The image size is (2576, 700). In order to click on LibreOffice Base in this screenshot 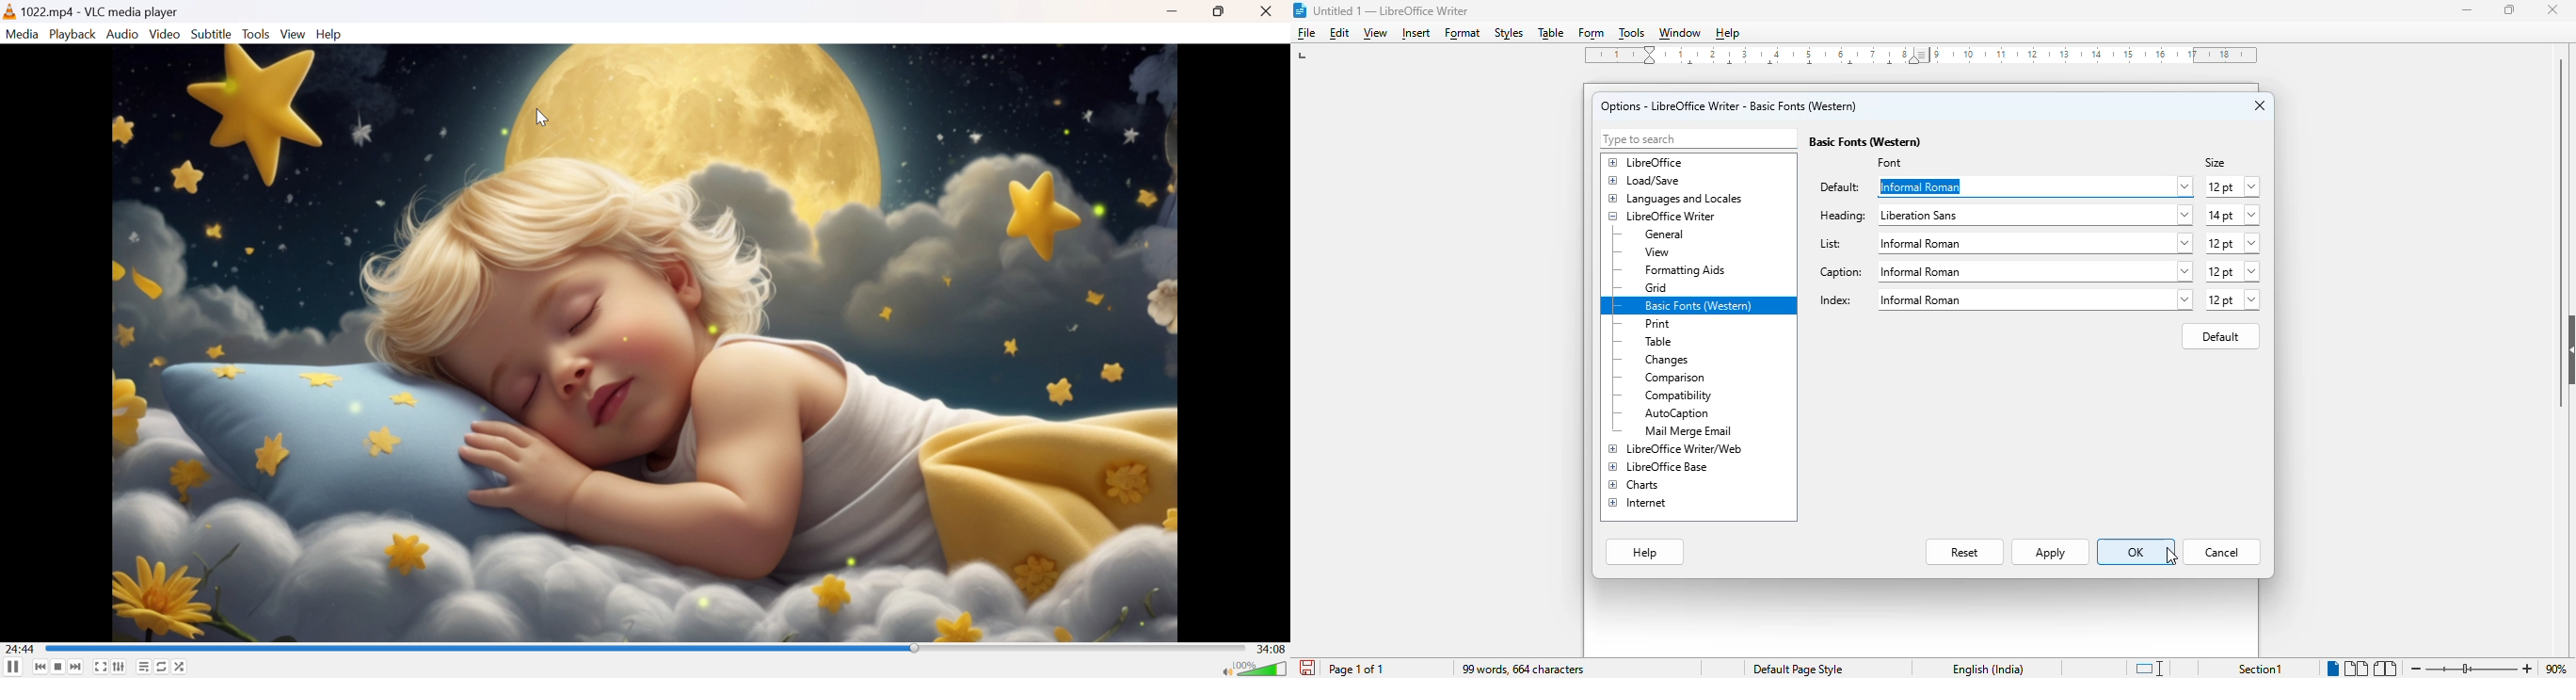, I will do `click(1658, 467)`.